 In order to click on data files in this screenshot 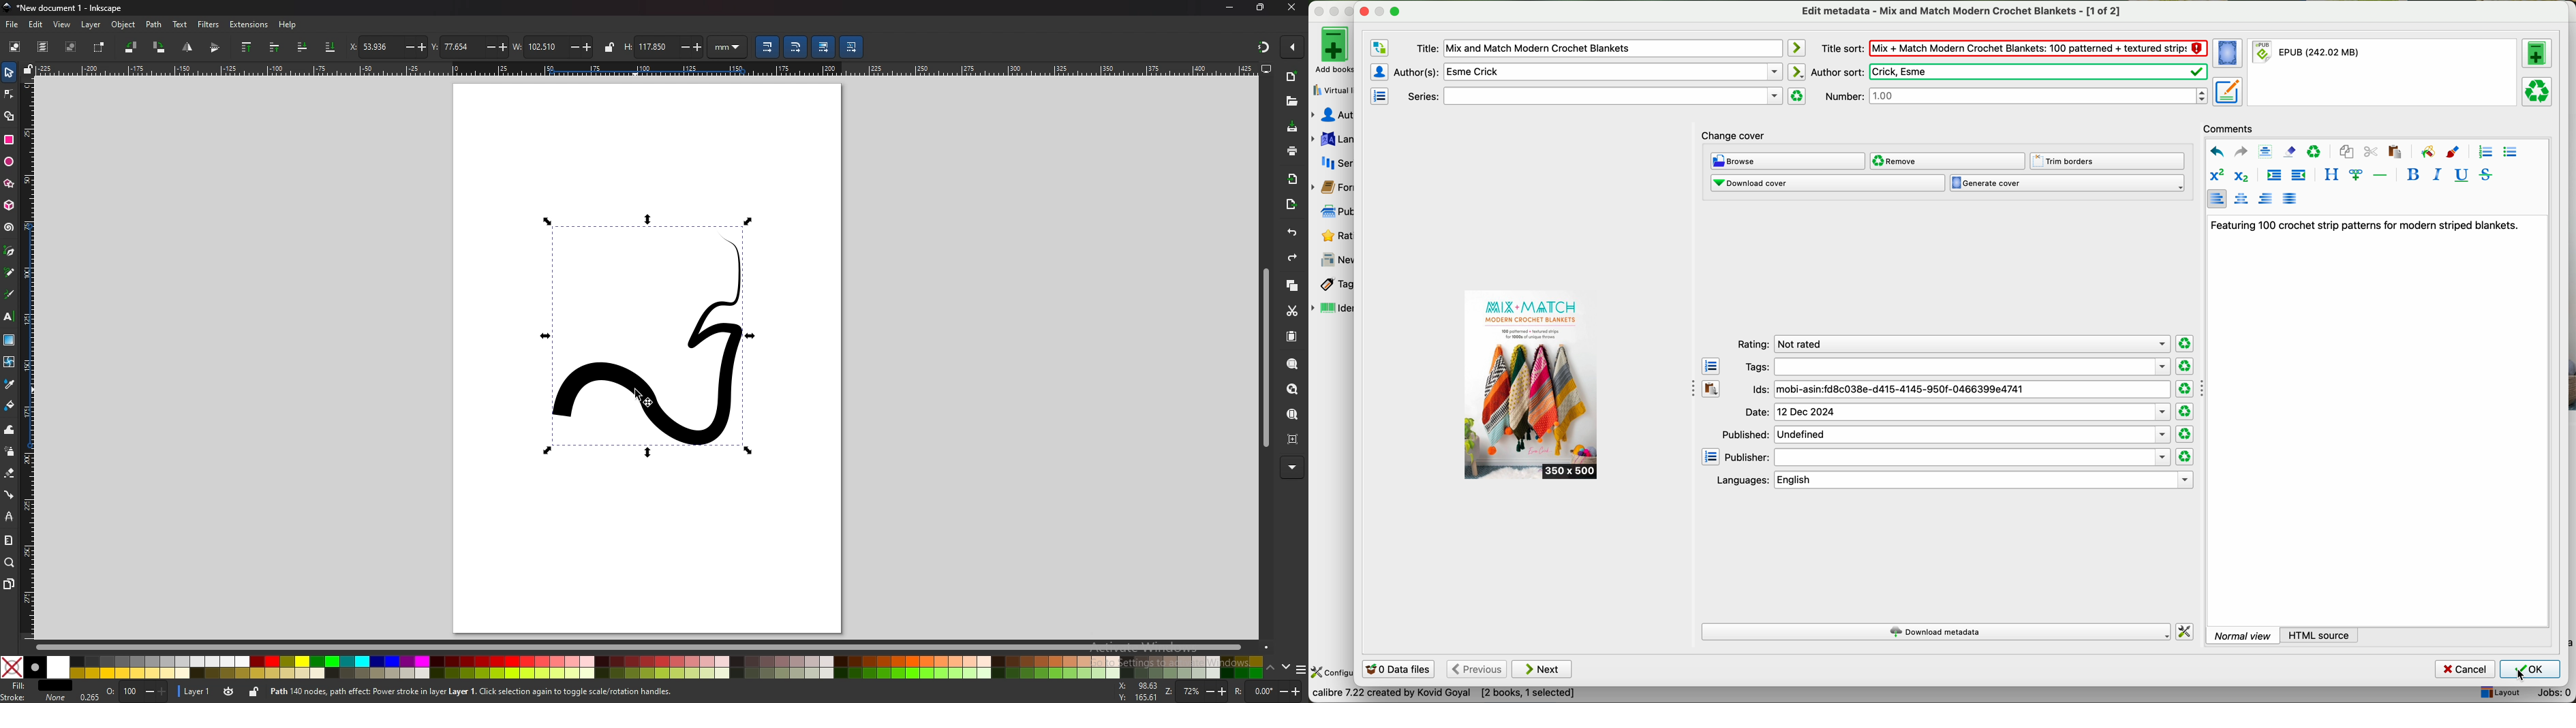, I will do `click(1396, 670)`.